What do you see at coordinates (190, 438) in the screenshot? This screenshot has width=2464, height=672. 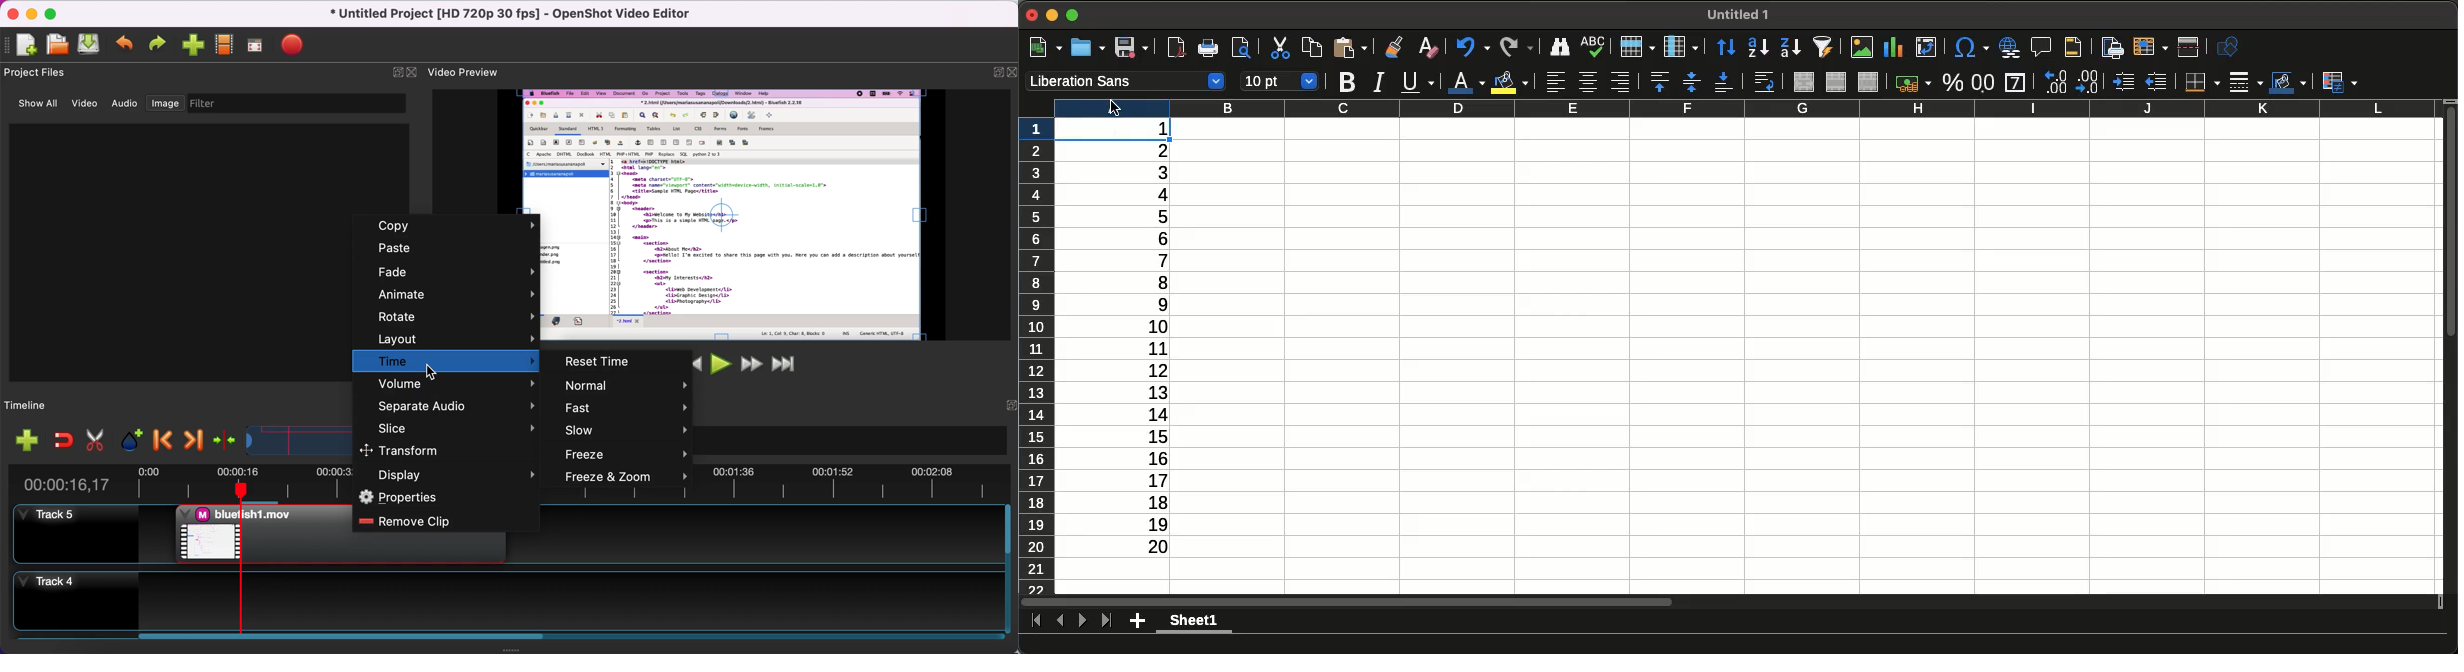 I see `next marker` at bounding box center [190, 438].